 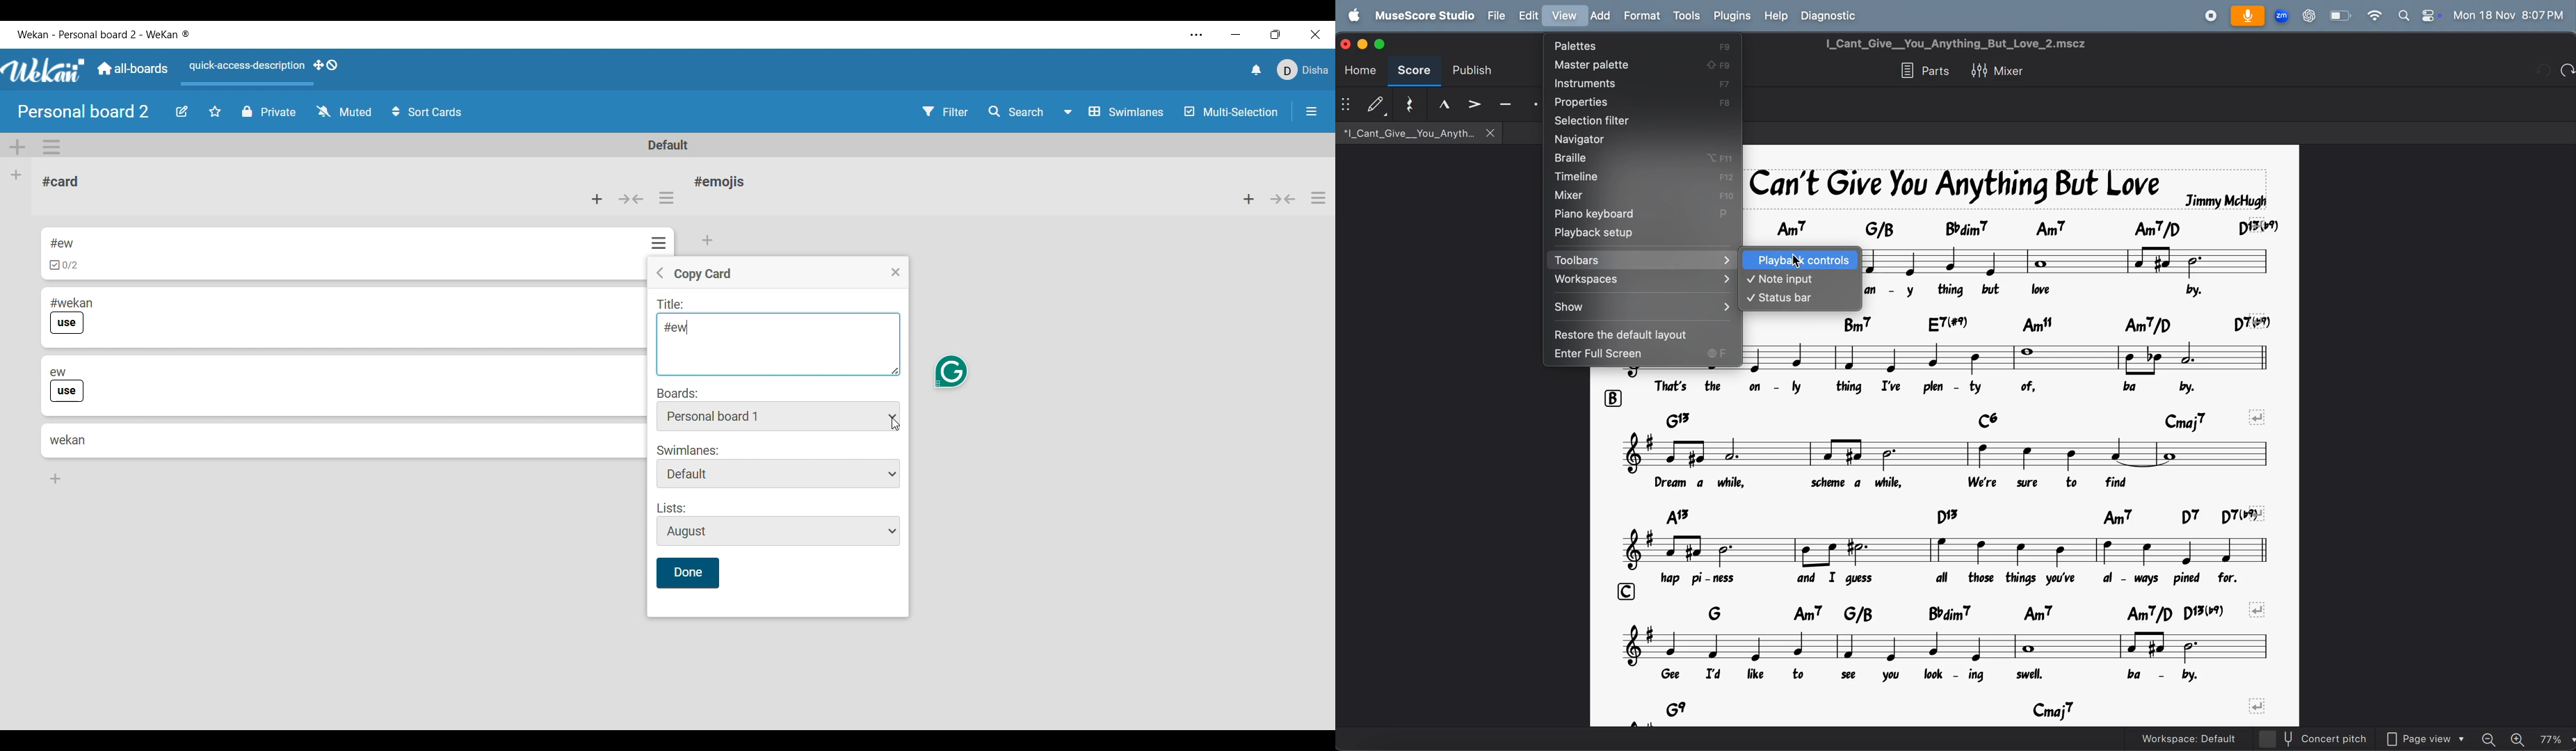 What do you see at coordinates (68, 439) in the screenshot?
I see `Card 4` at bounding box center [68, 439].